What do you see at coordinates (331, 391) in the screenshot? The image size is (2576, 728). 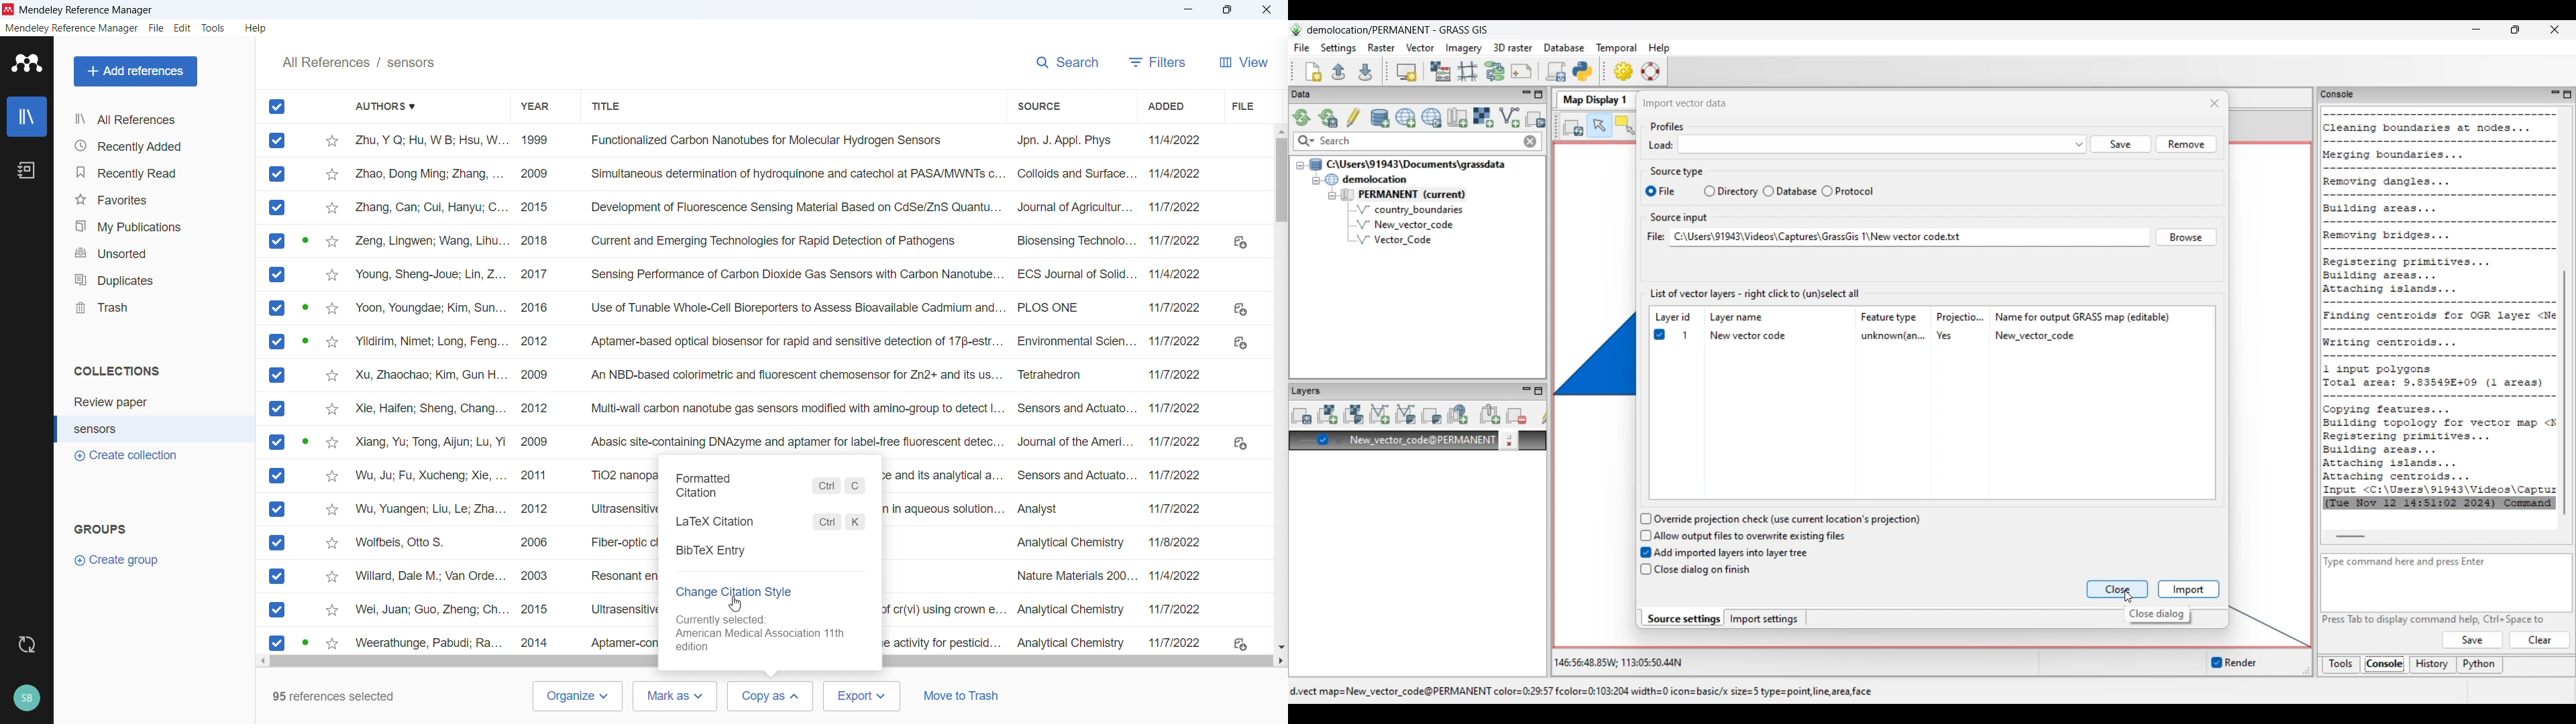 I see `Starmark individual entries ` at bounding box center [331, 391].